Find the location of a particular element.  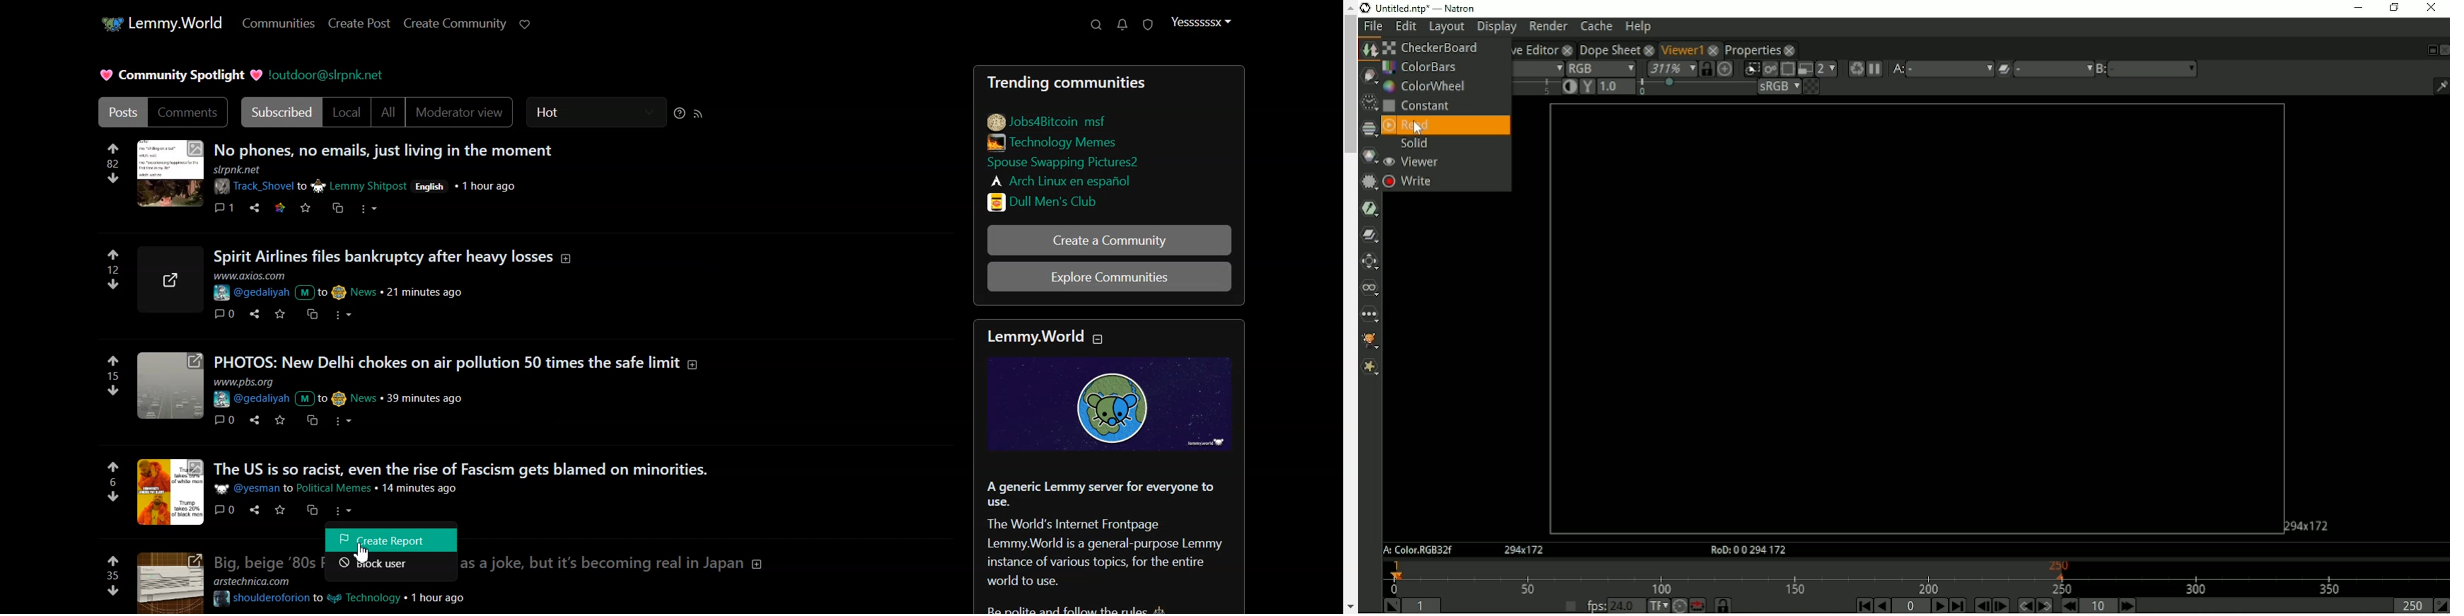

text is located at coordinates (1043, 337).